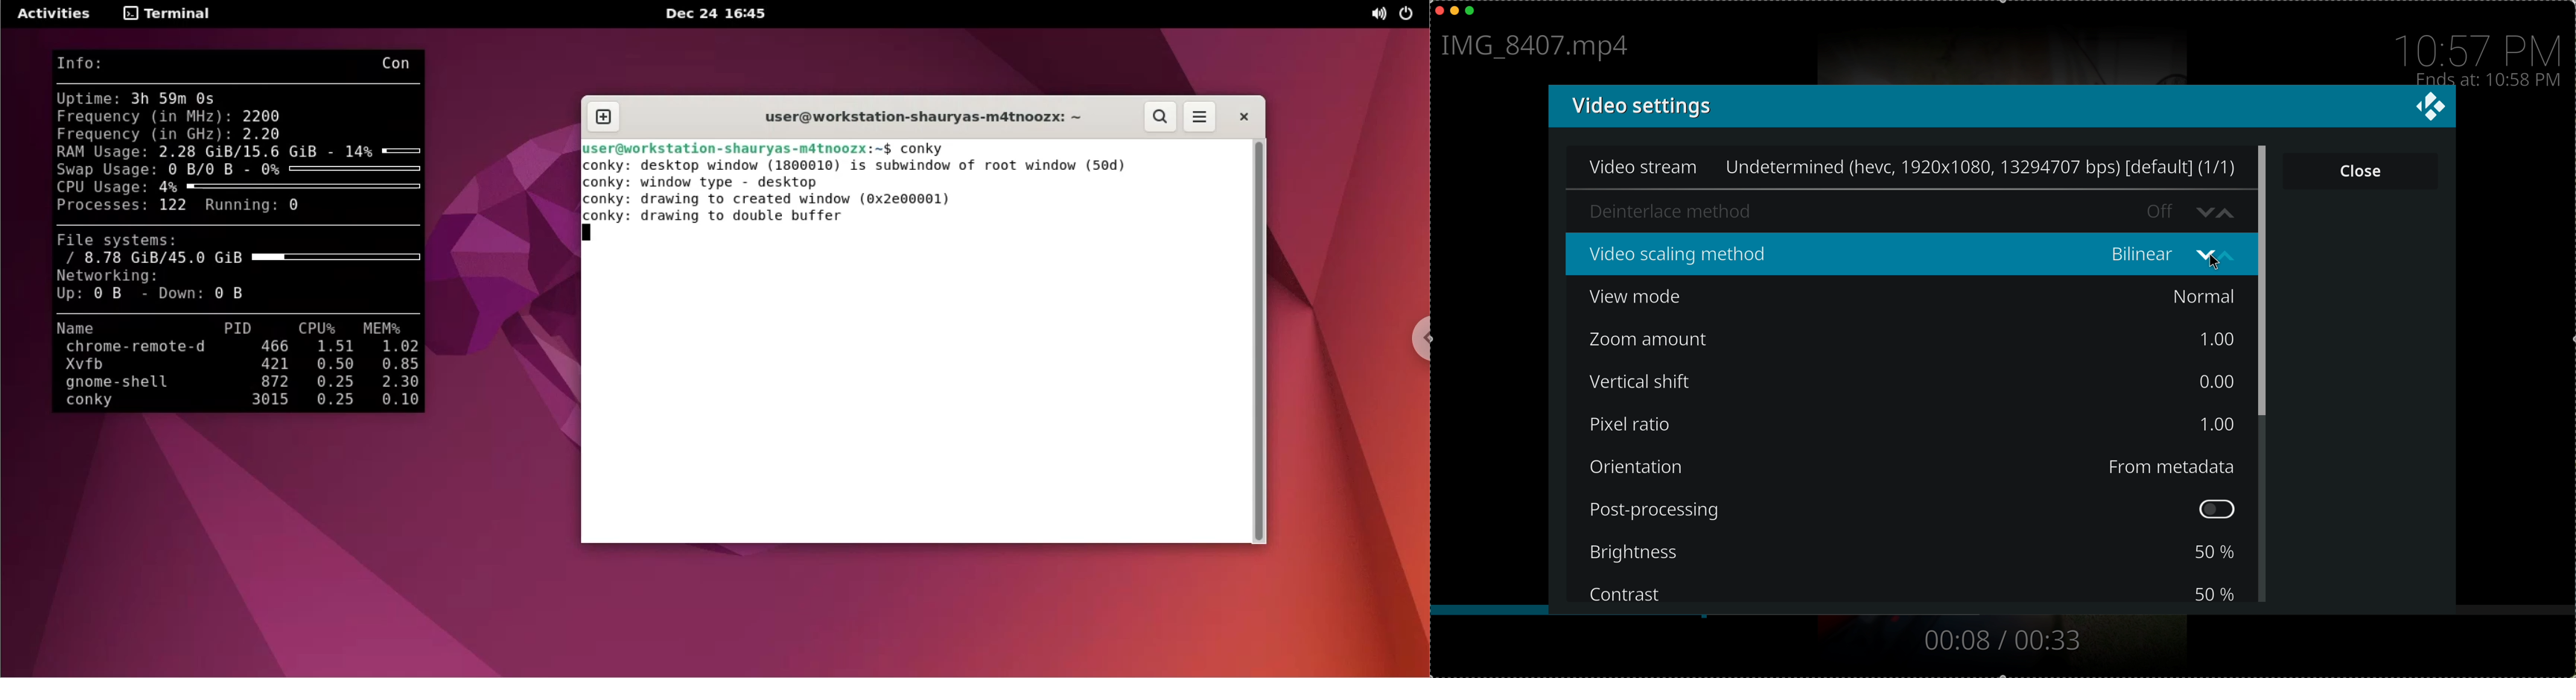  Describe the element at coordinates (1913, 379) in the screenshot. I see `vertical shift 0.00` at that location.